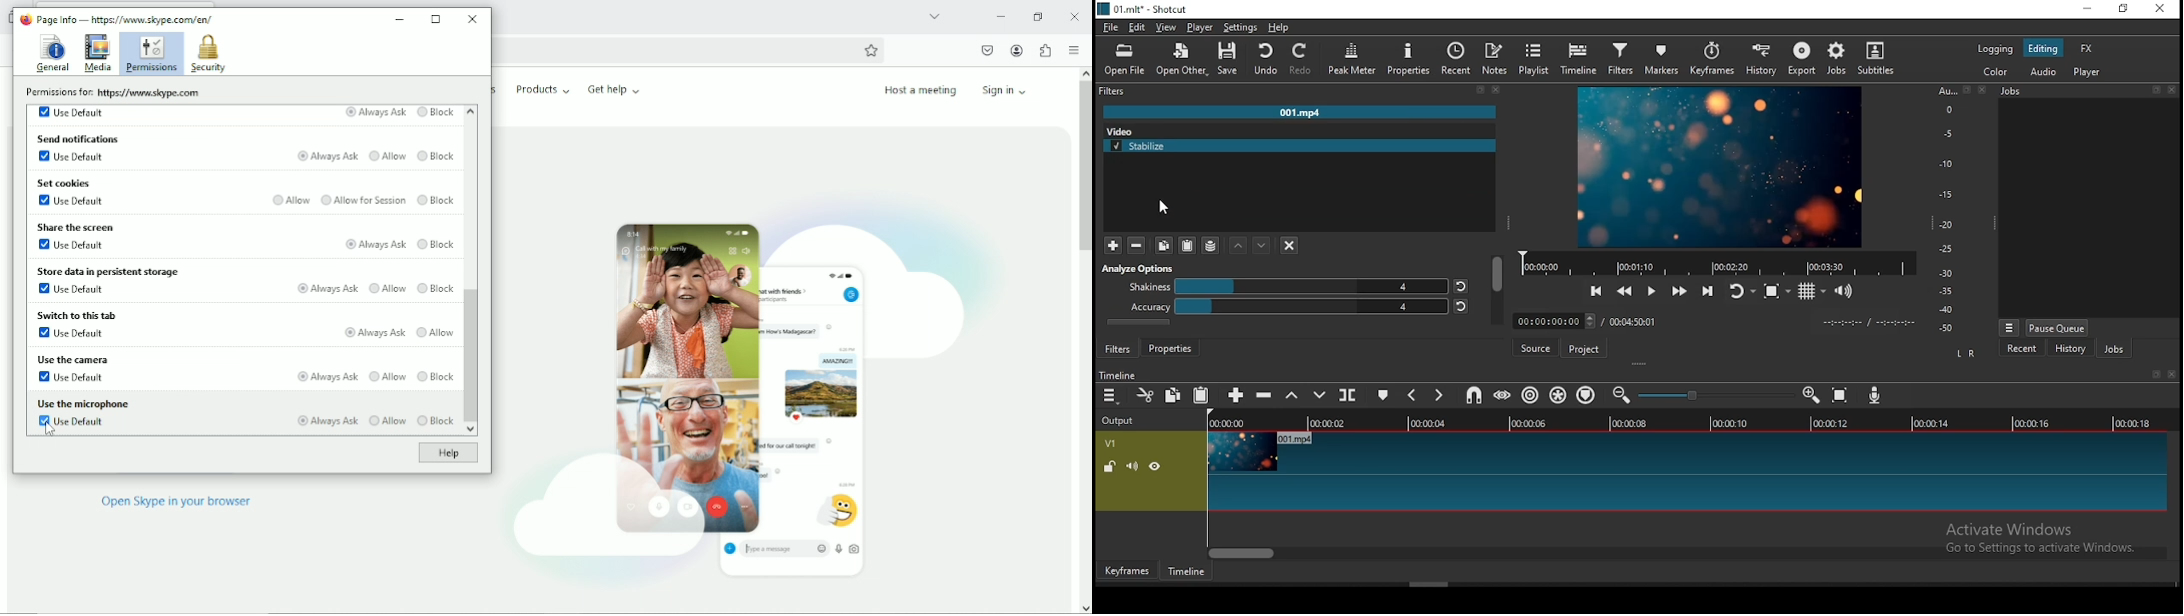 Image resolution: width=2184 pixels, height=616 pixels. I want to click on Always ask, so click(329, 156).